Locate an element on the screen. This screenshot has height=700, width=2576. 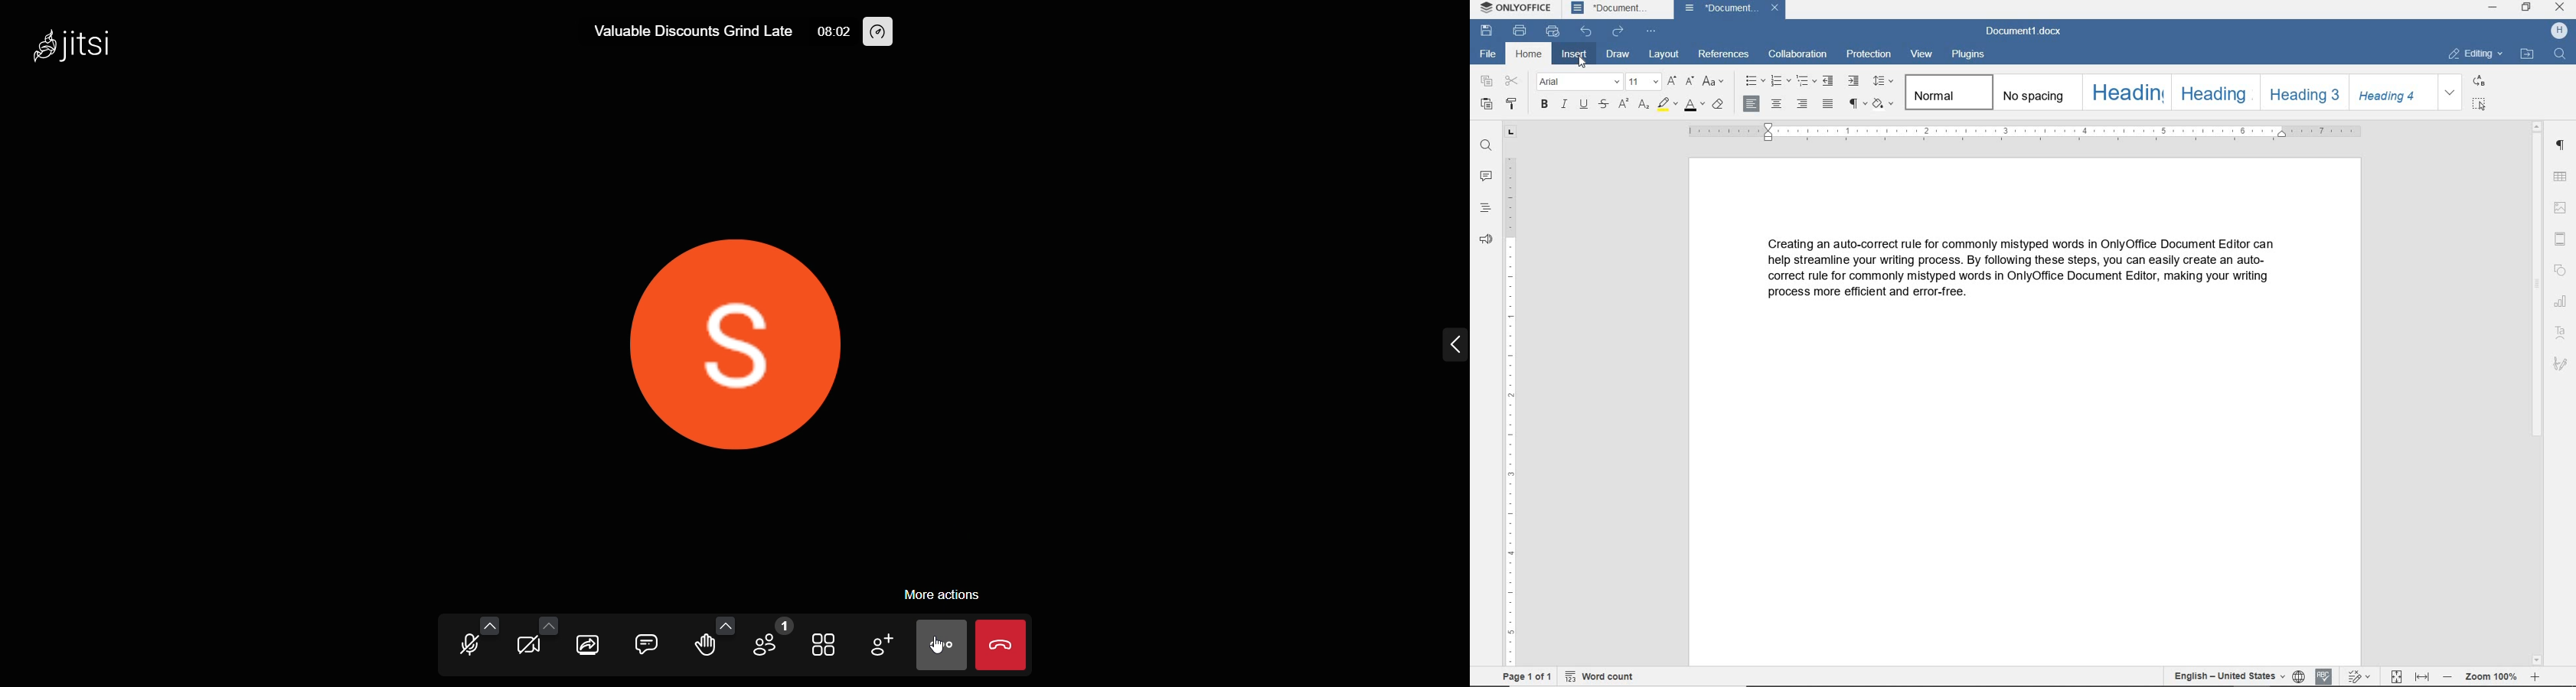
cursor is located at coordinates (928, 651).